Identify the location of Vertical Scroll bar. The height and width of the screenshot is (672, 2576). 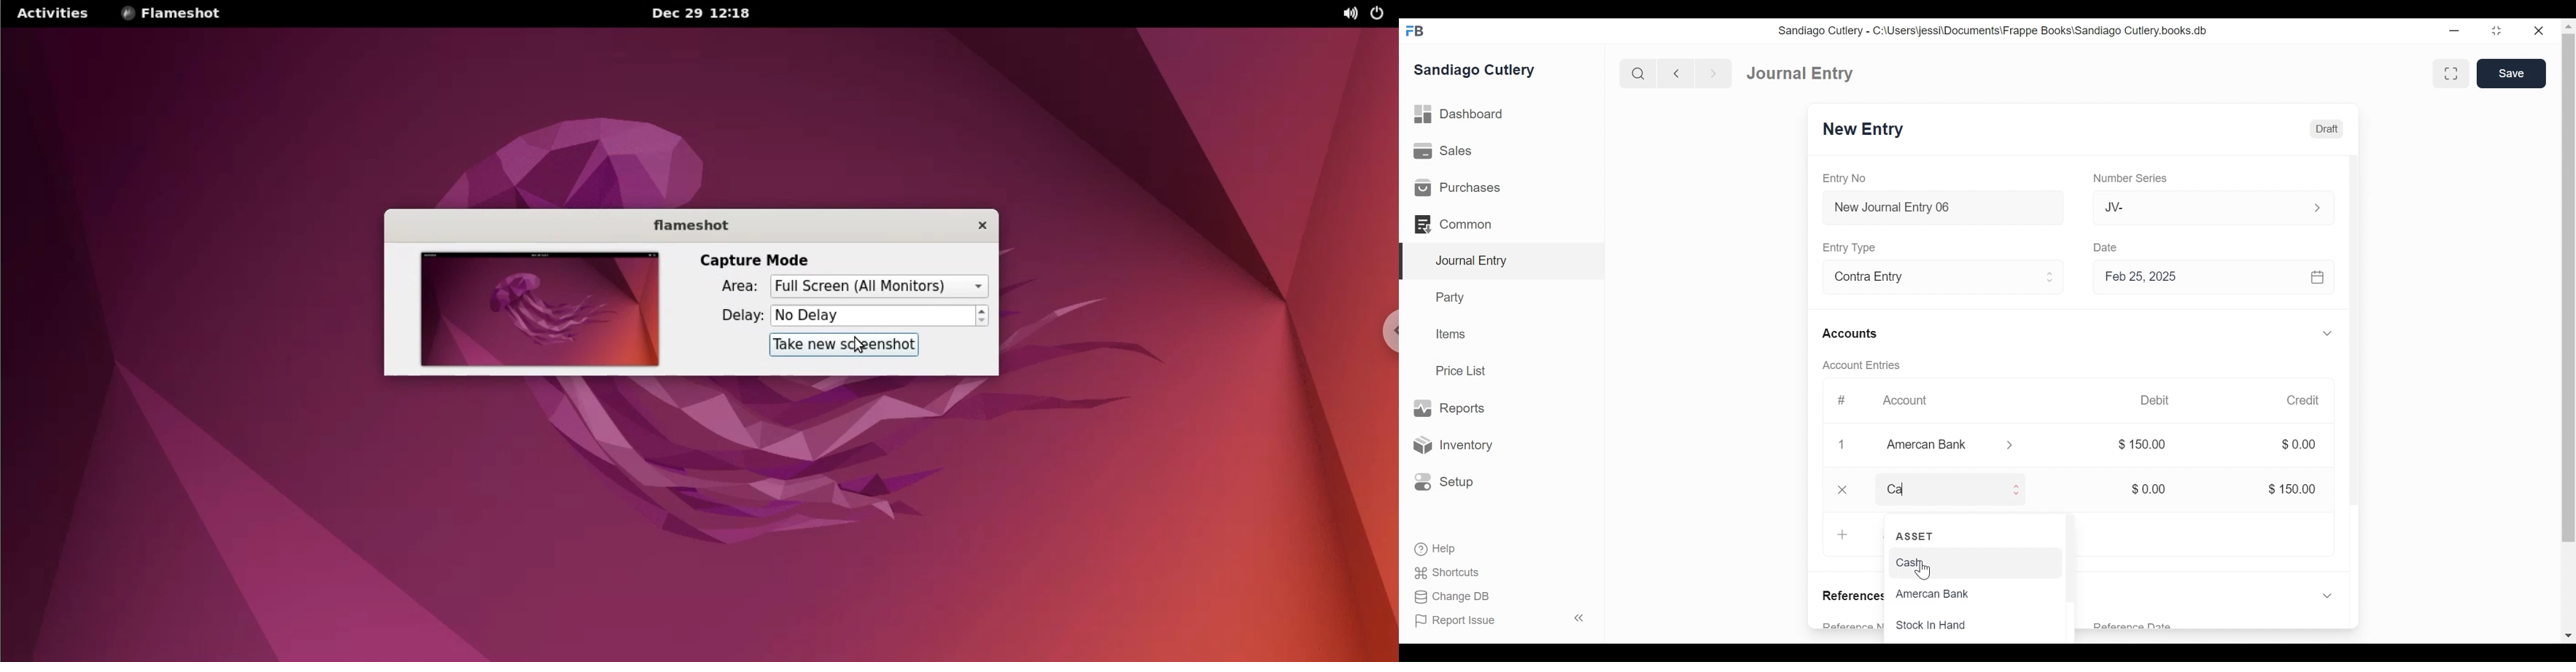
(2569, 289).